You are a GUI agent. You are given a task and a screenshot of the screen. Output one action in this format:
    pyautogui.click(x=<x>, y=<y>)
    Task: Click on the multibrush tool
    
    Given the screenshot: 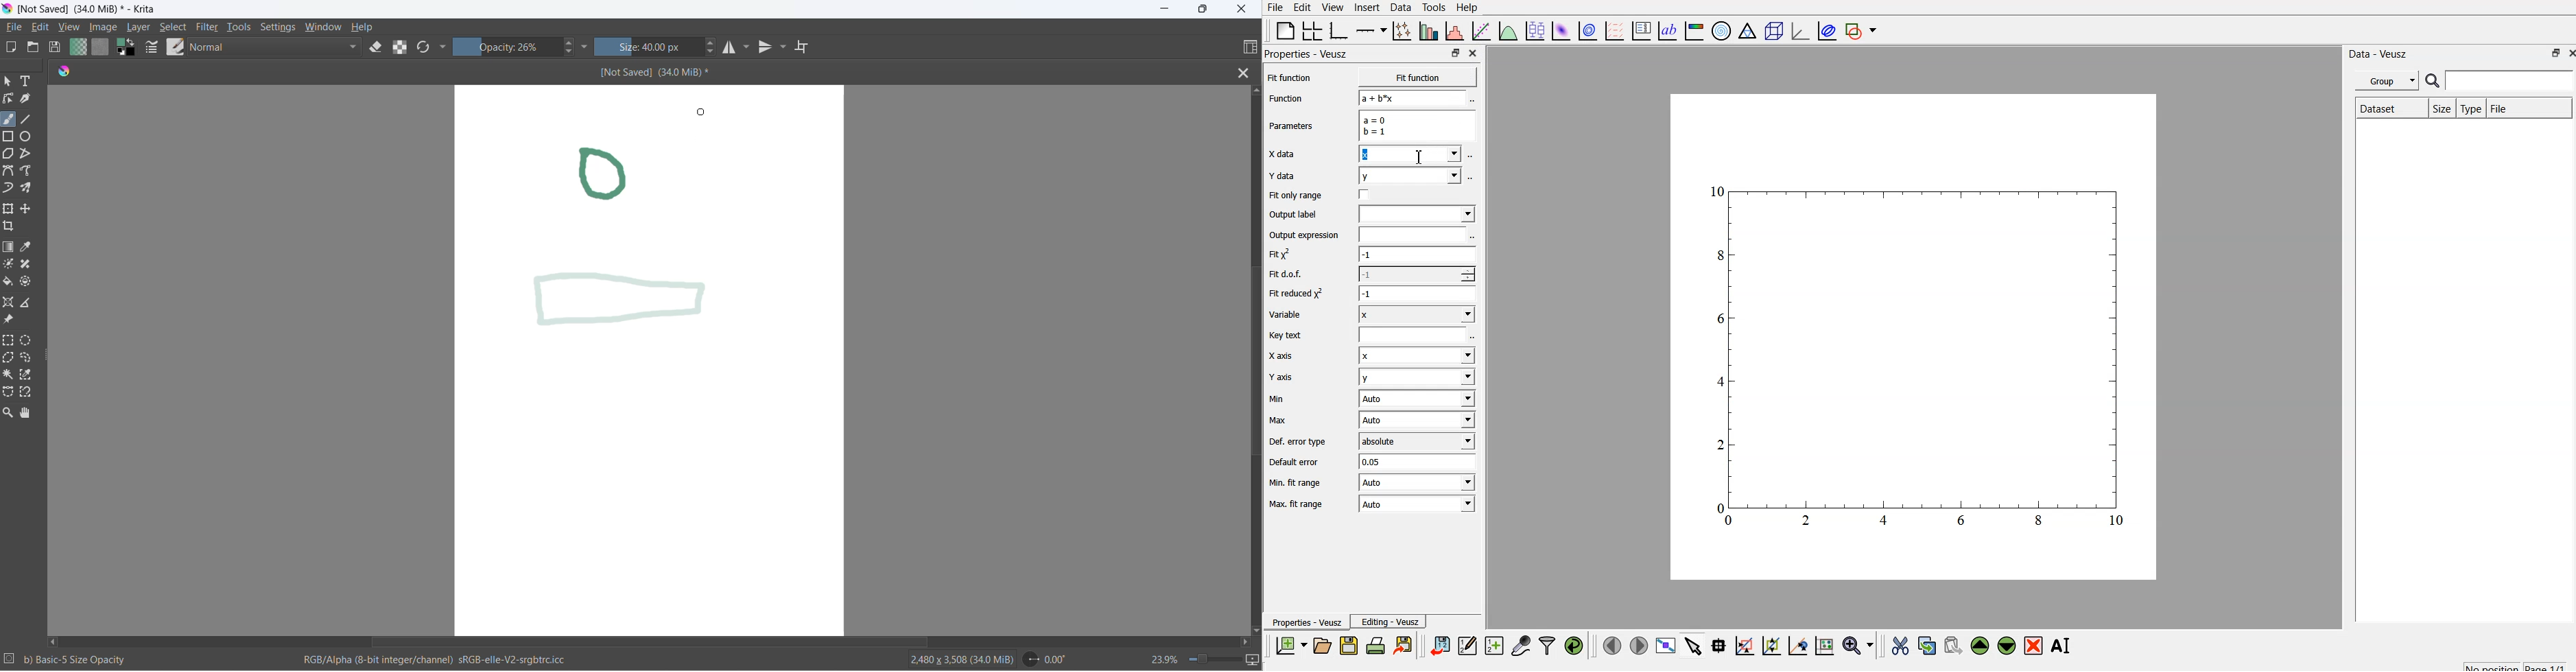 What is the action you would take?
    pyautogui.click(x=32, y=189)
    